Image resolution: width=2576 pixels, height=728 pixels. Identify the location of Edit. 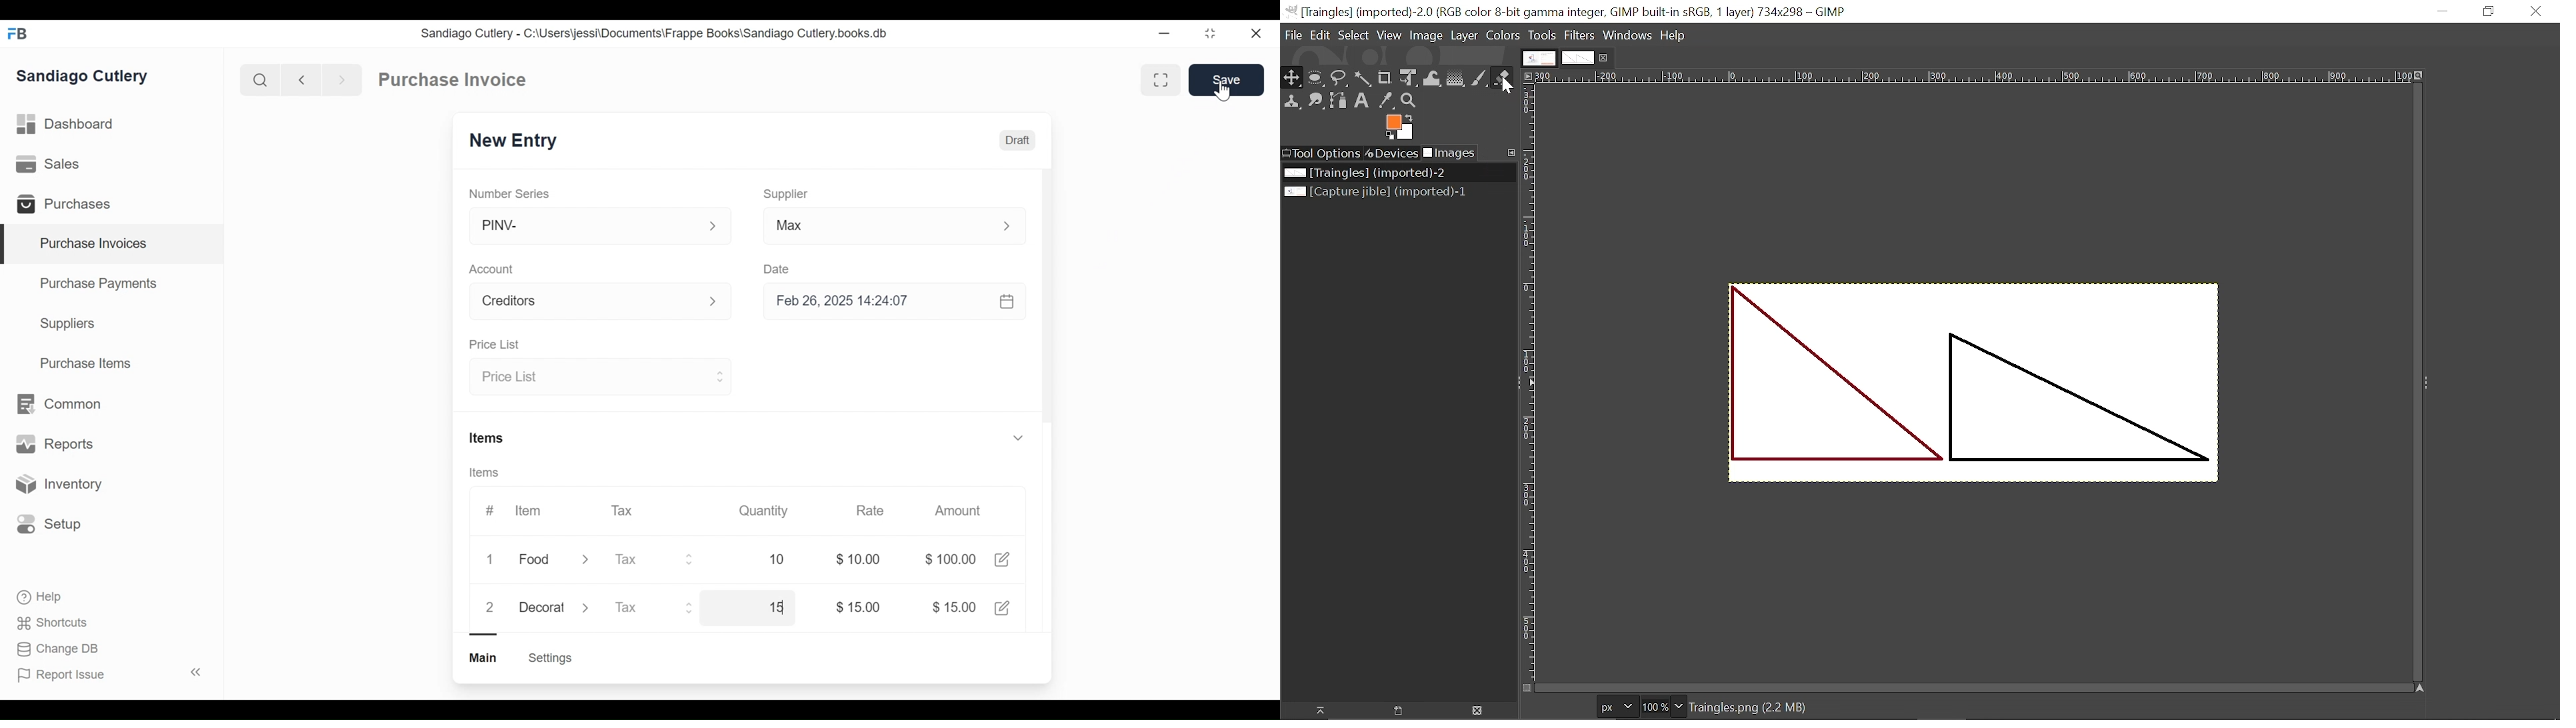
(1004, 607).